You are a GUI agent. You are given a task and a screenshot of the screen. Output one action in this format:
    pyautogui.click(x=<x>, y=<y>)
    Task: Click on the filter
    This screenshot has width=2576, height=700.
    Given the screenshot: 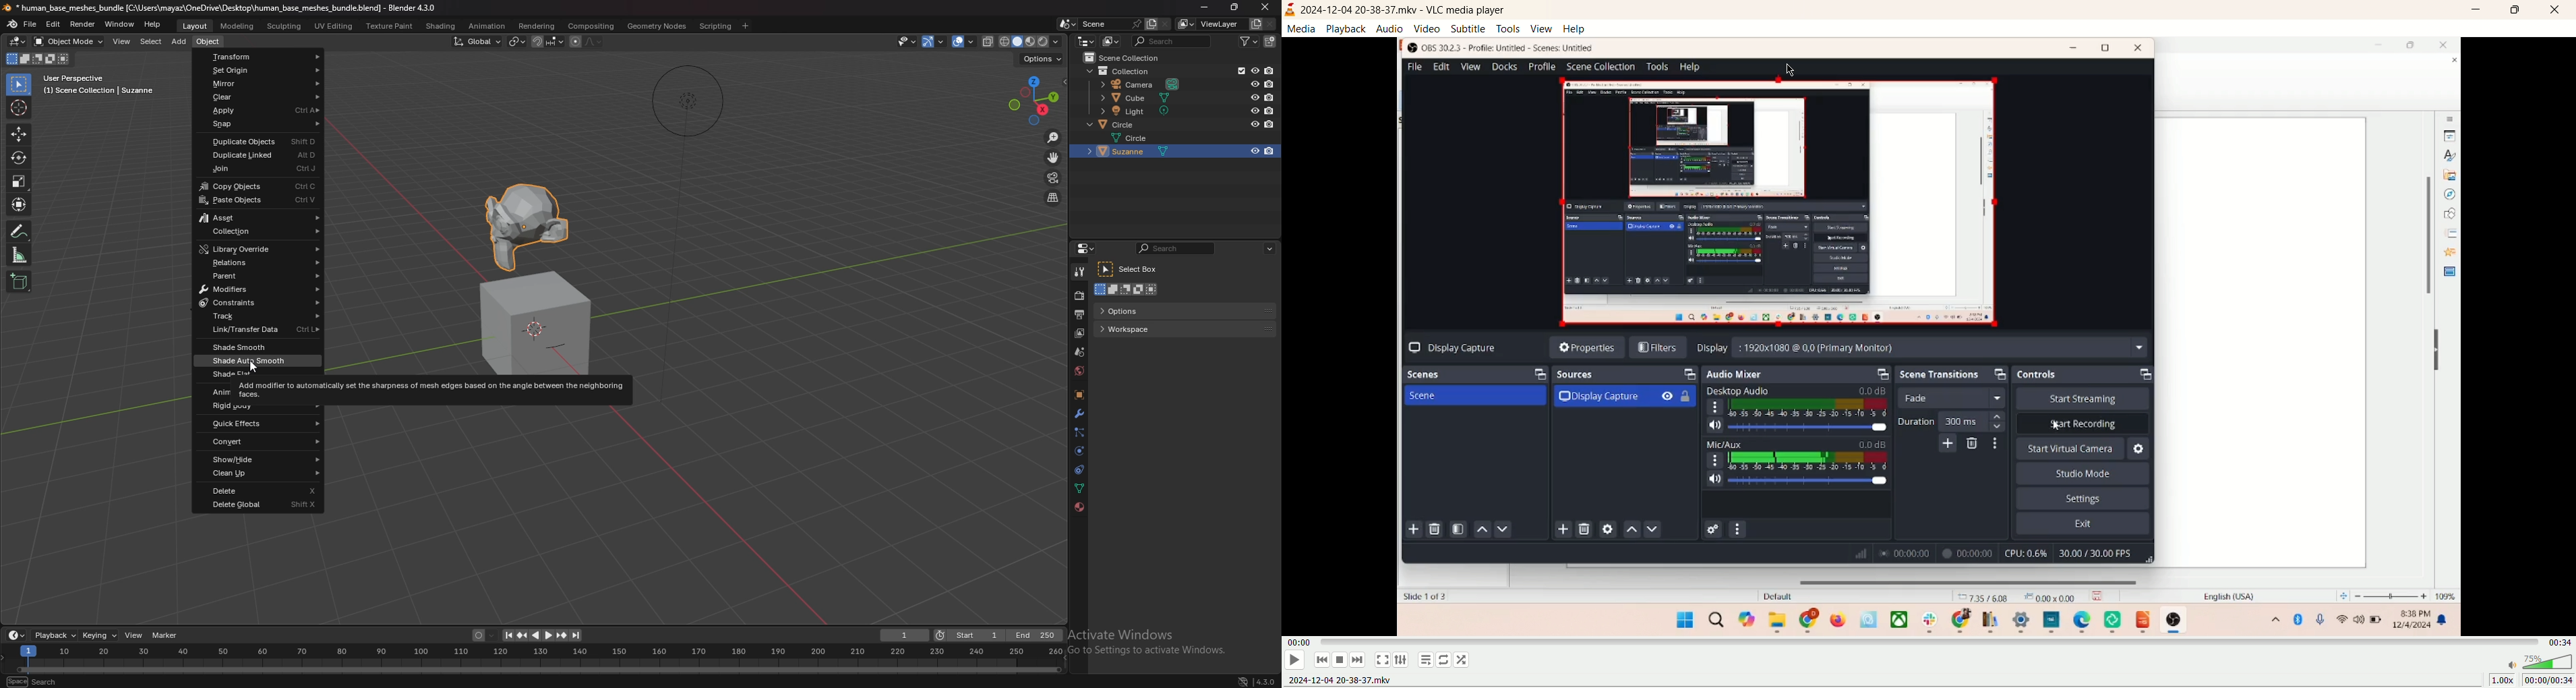 What is the action you would take?
    pyautogui.click(x=1248, y=41)
    